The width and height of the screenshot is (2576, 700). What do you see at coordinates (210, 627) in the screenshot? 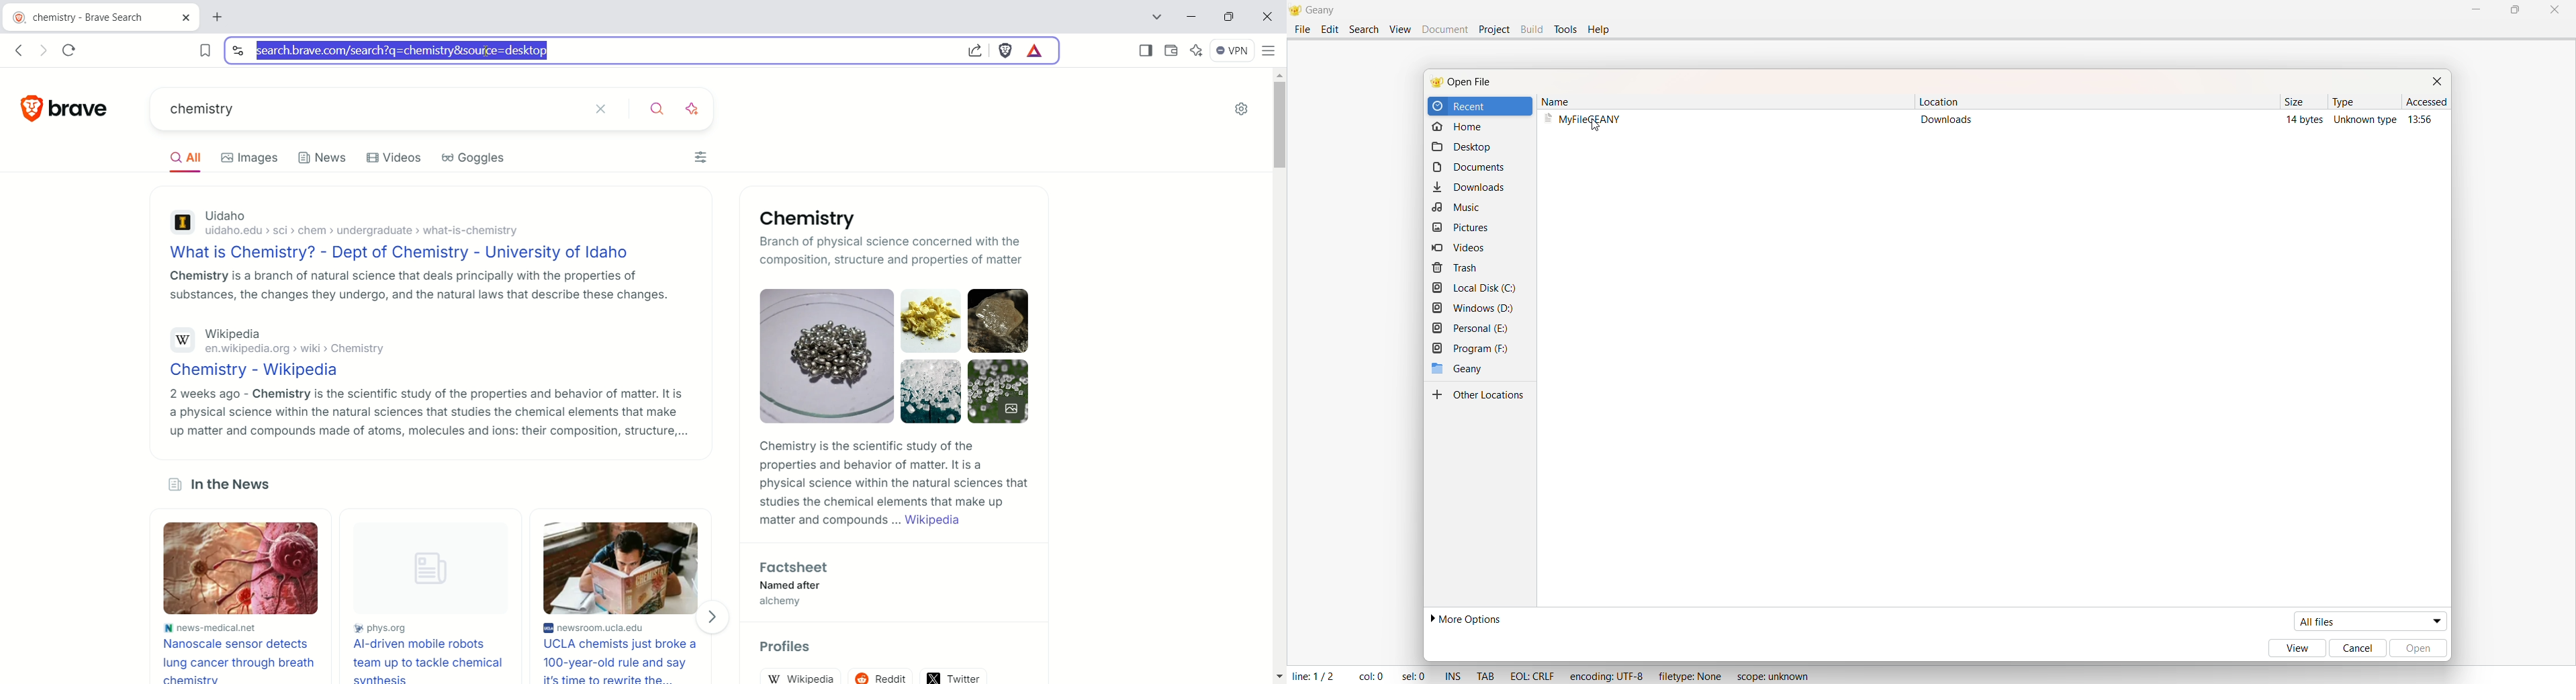
I see `news-medical.net` at bounding box center [210, 627].